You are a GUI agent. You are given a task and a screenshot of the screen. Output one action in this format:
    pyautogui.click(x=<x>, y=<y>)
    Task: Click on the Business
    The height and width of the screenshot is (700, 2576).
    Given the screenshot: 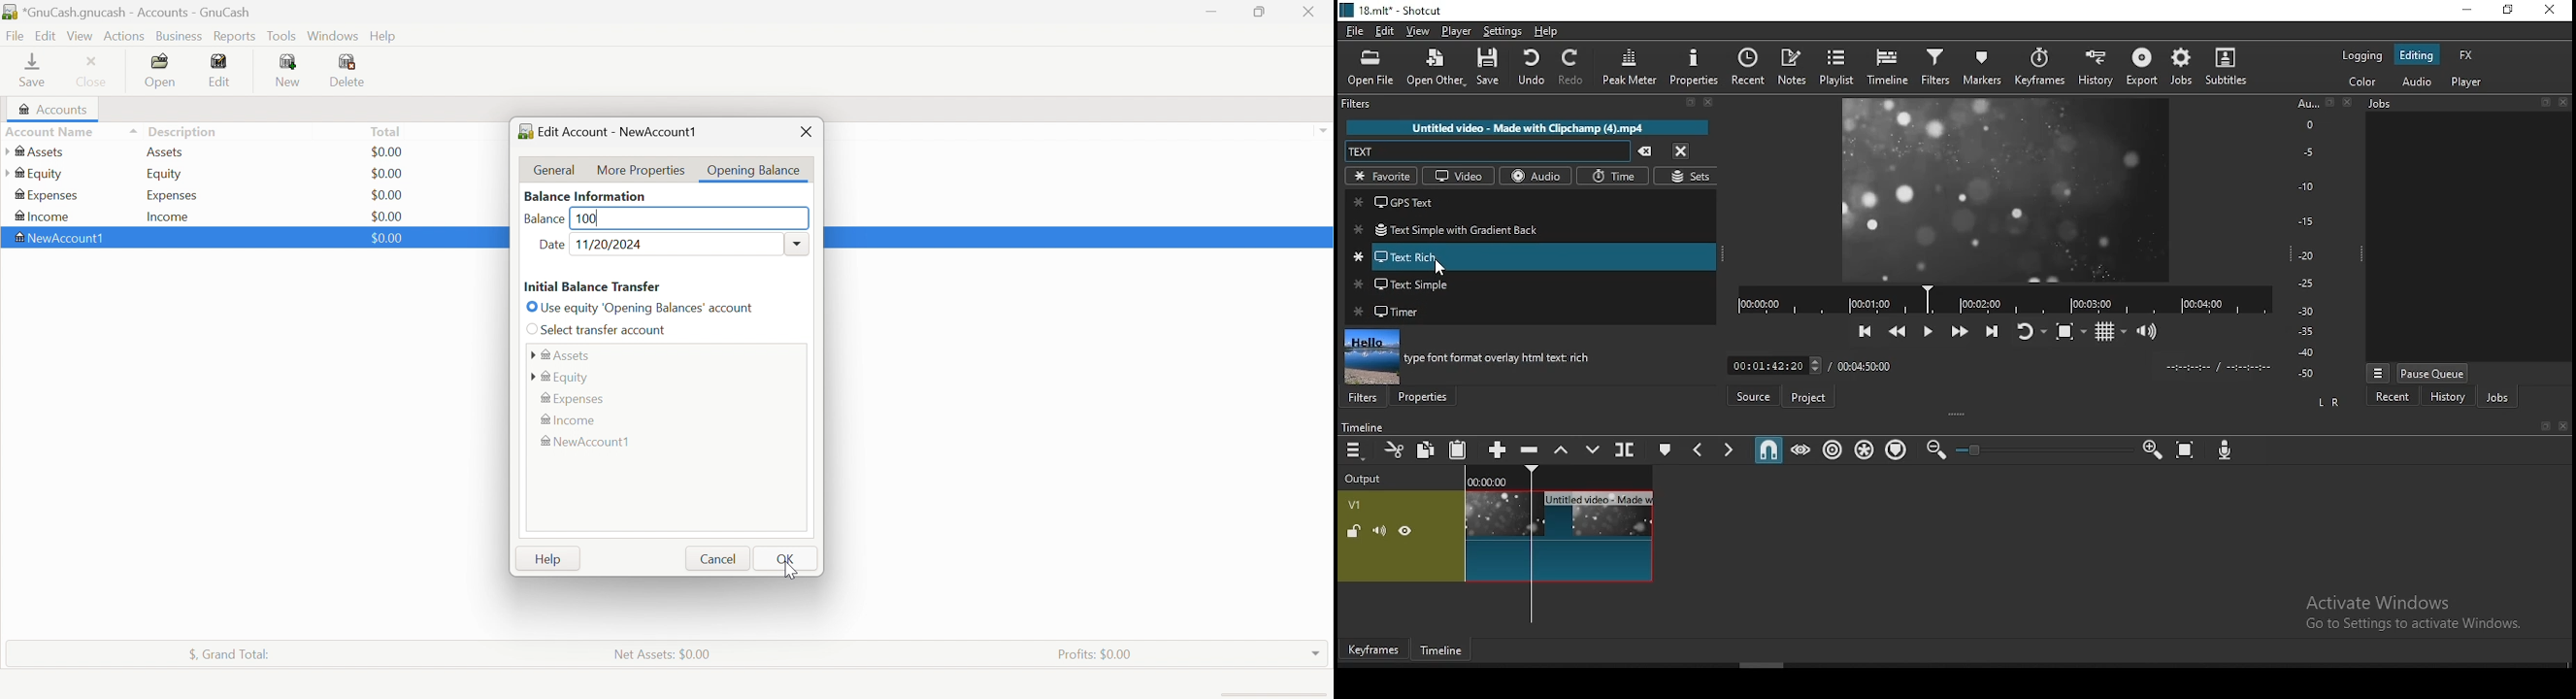 What is the action you would take?
    pyautogui.click(x=179, y=35)
    